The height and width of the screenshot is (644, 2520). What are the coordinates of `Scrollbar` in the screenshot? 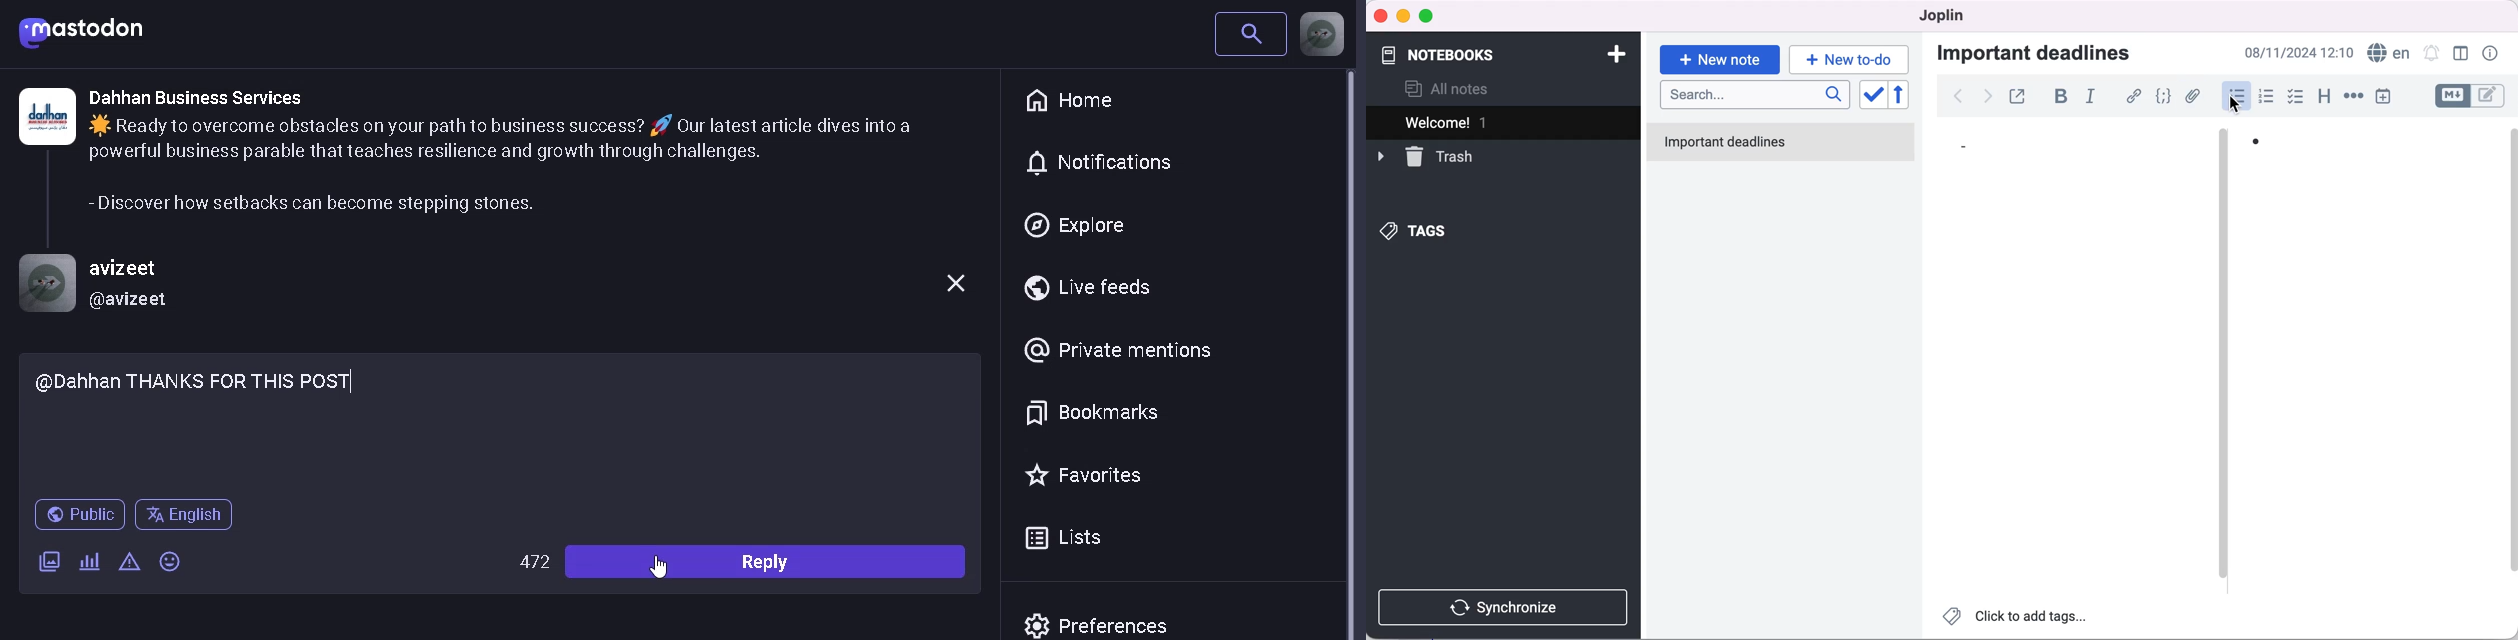 It's located at (2520, 350).